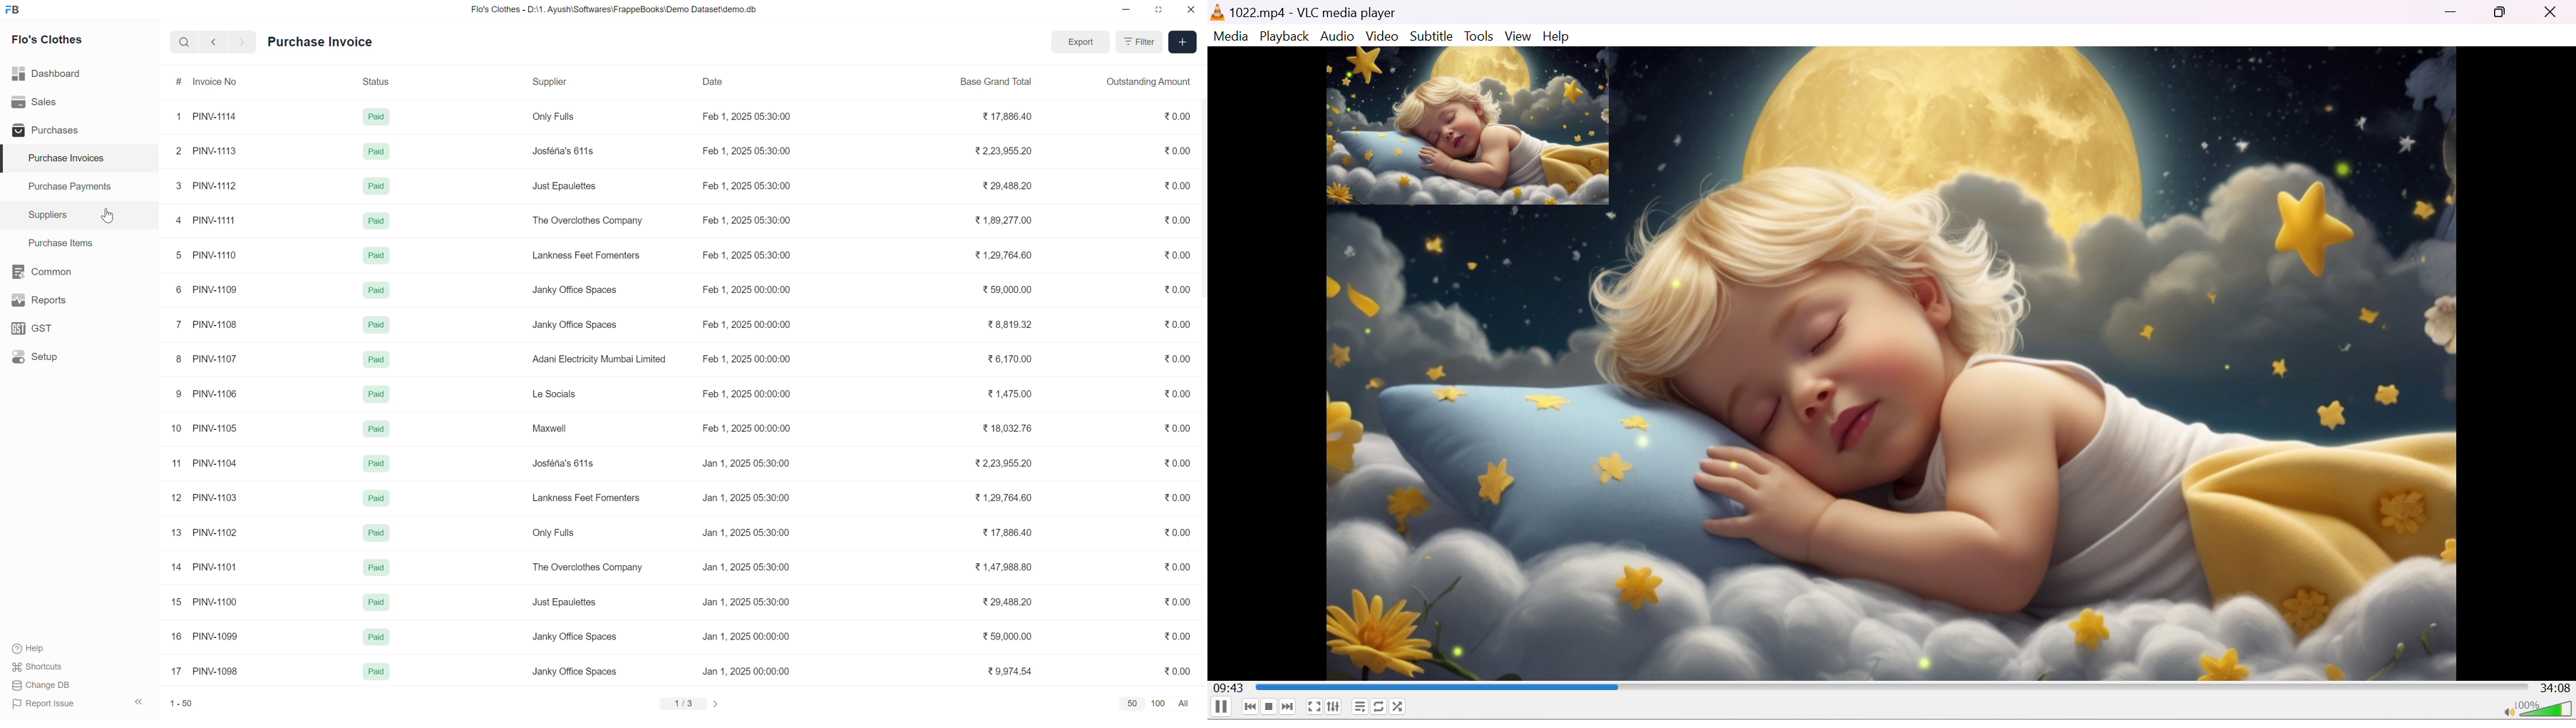  I want to click on Adani Electricity Mumbai Limited, so click(600, 359).